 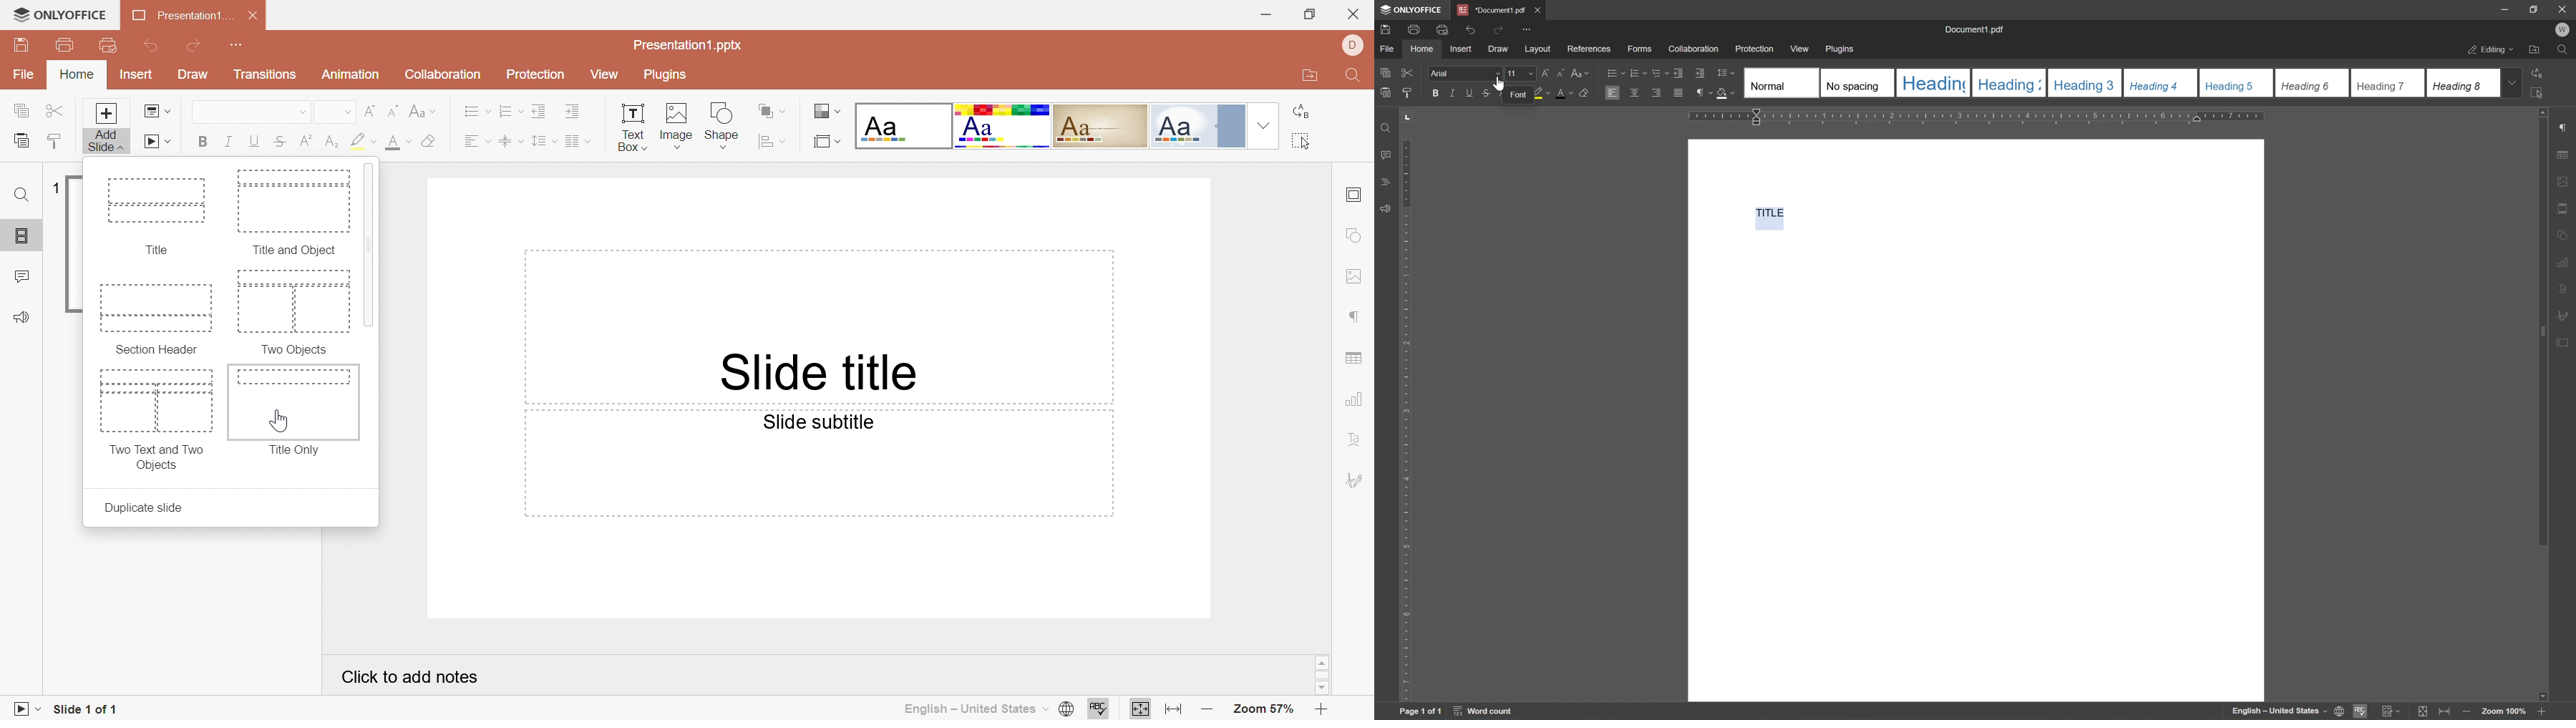 What do you see at coordinates (394, 110) in the screenshot?
I see `Decrement font size` at bounding box center [394, 110].